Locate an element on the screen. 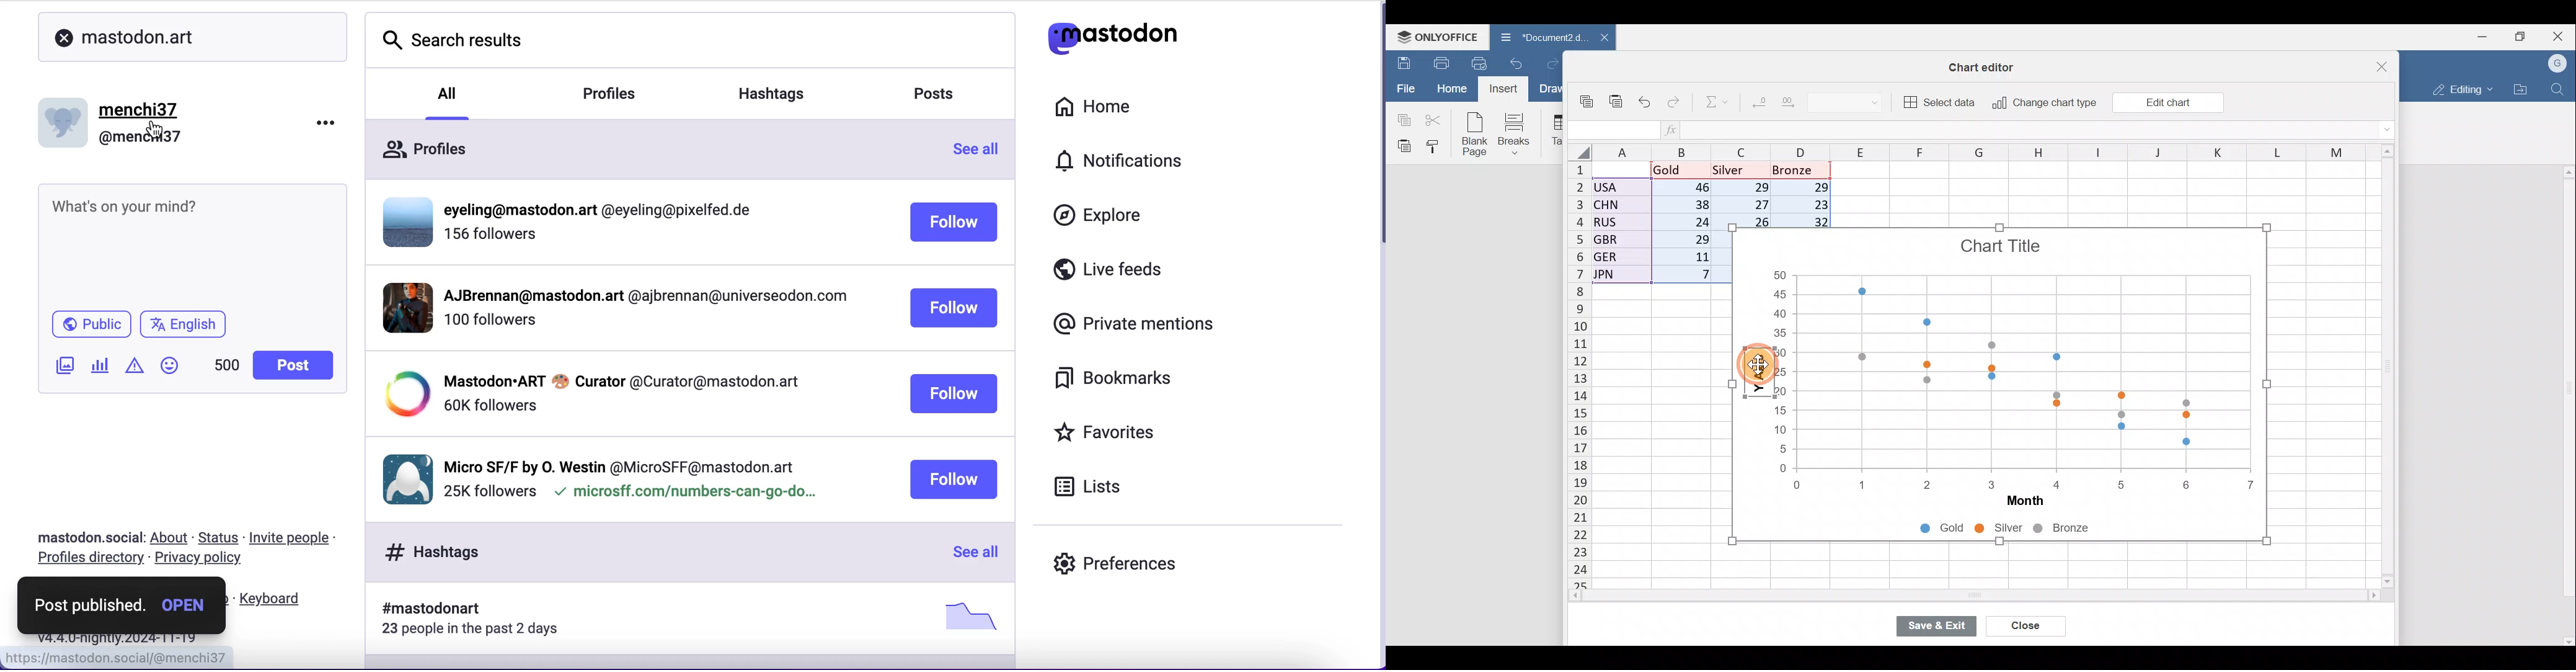 Image resolution: width=2576 pixels, height=672 pixels. picture is located at coordinates (964, 616).